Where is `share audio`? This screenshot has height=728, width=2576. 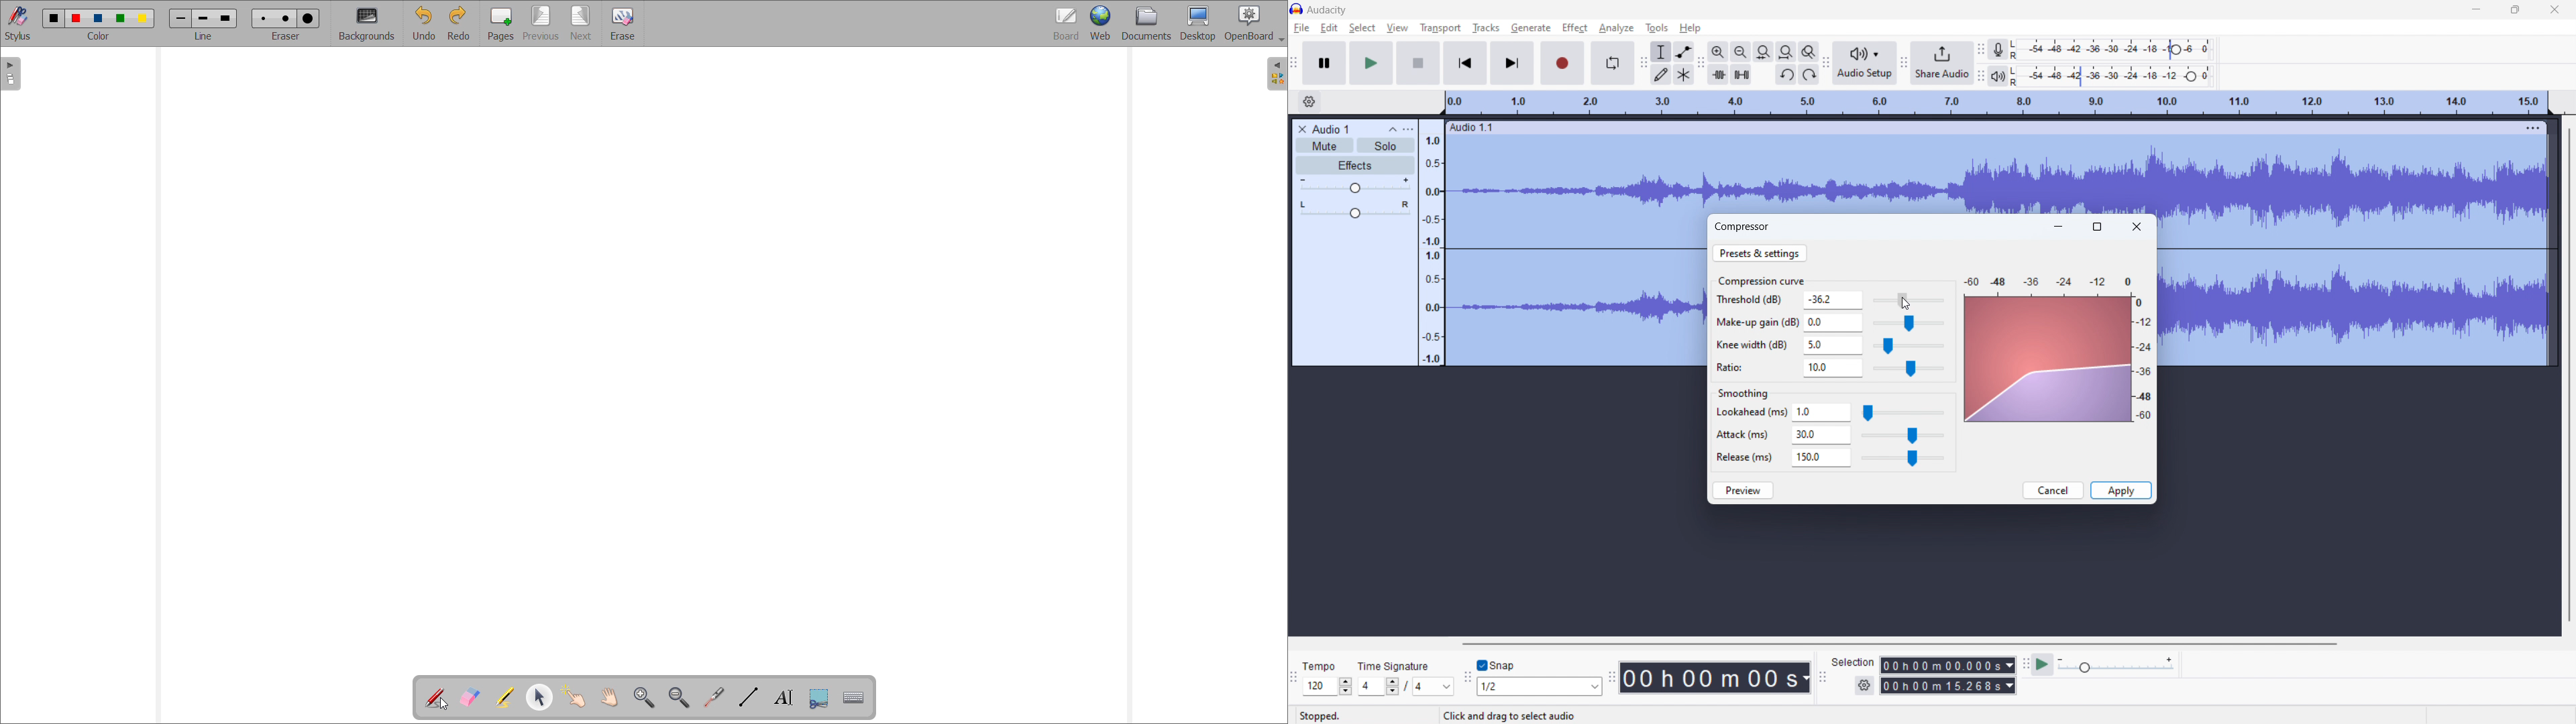
share audio is located at coordinates (1942, 62).